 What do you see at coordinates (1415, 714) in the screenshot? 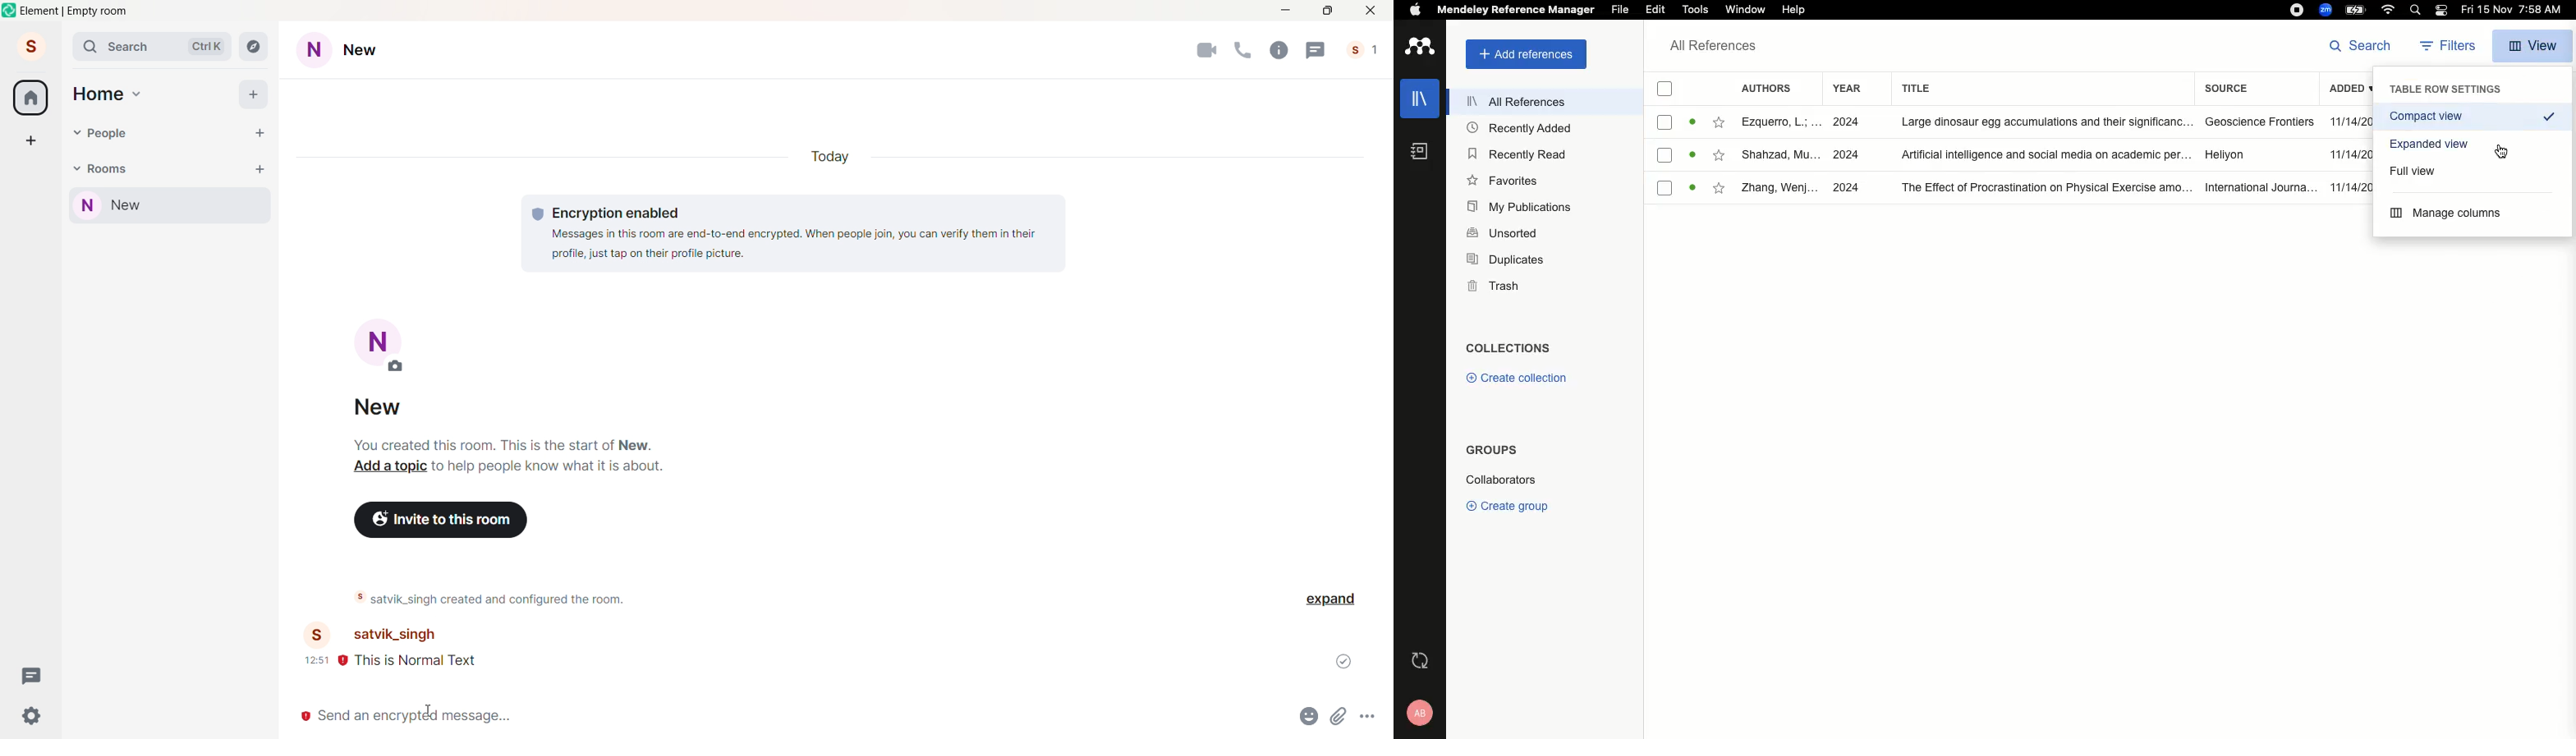
I see `Account and help` at bounding box center [1415, 714].